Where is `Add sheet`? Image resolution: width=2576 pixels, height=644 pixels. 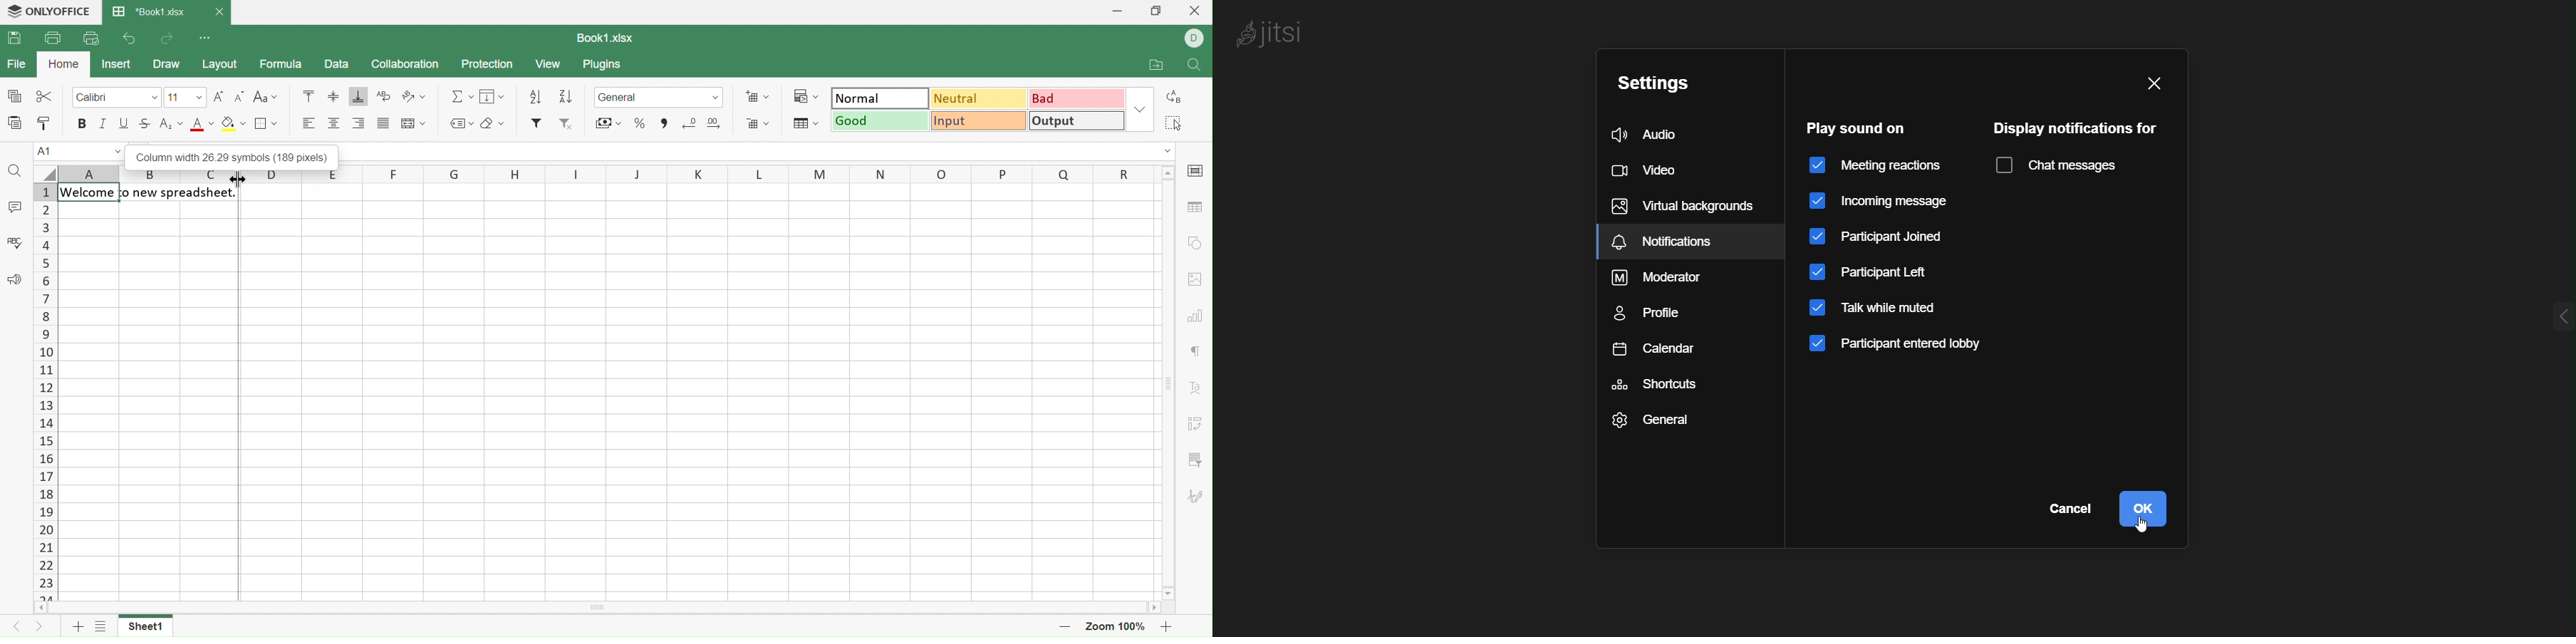
Add sheet is located at coordinates (77, 628).